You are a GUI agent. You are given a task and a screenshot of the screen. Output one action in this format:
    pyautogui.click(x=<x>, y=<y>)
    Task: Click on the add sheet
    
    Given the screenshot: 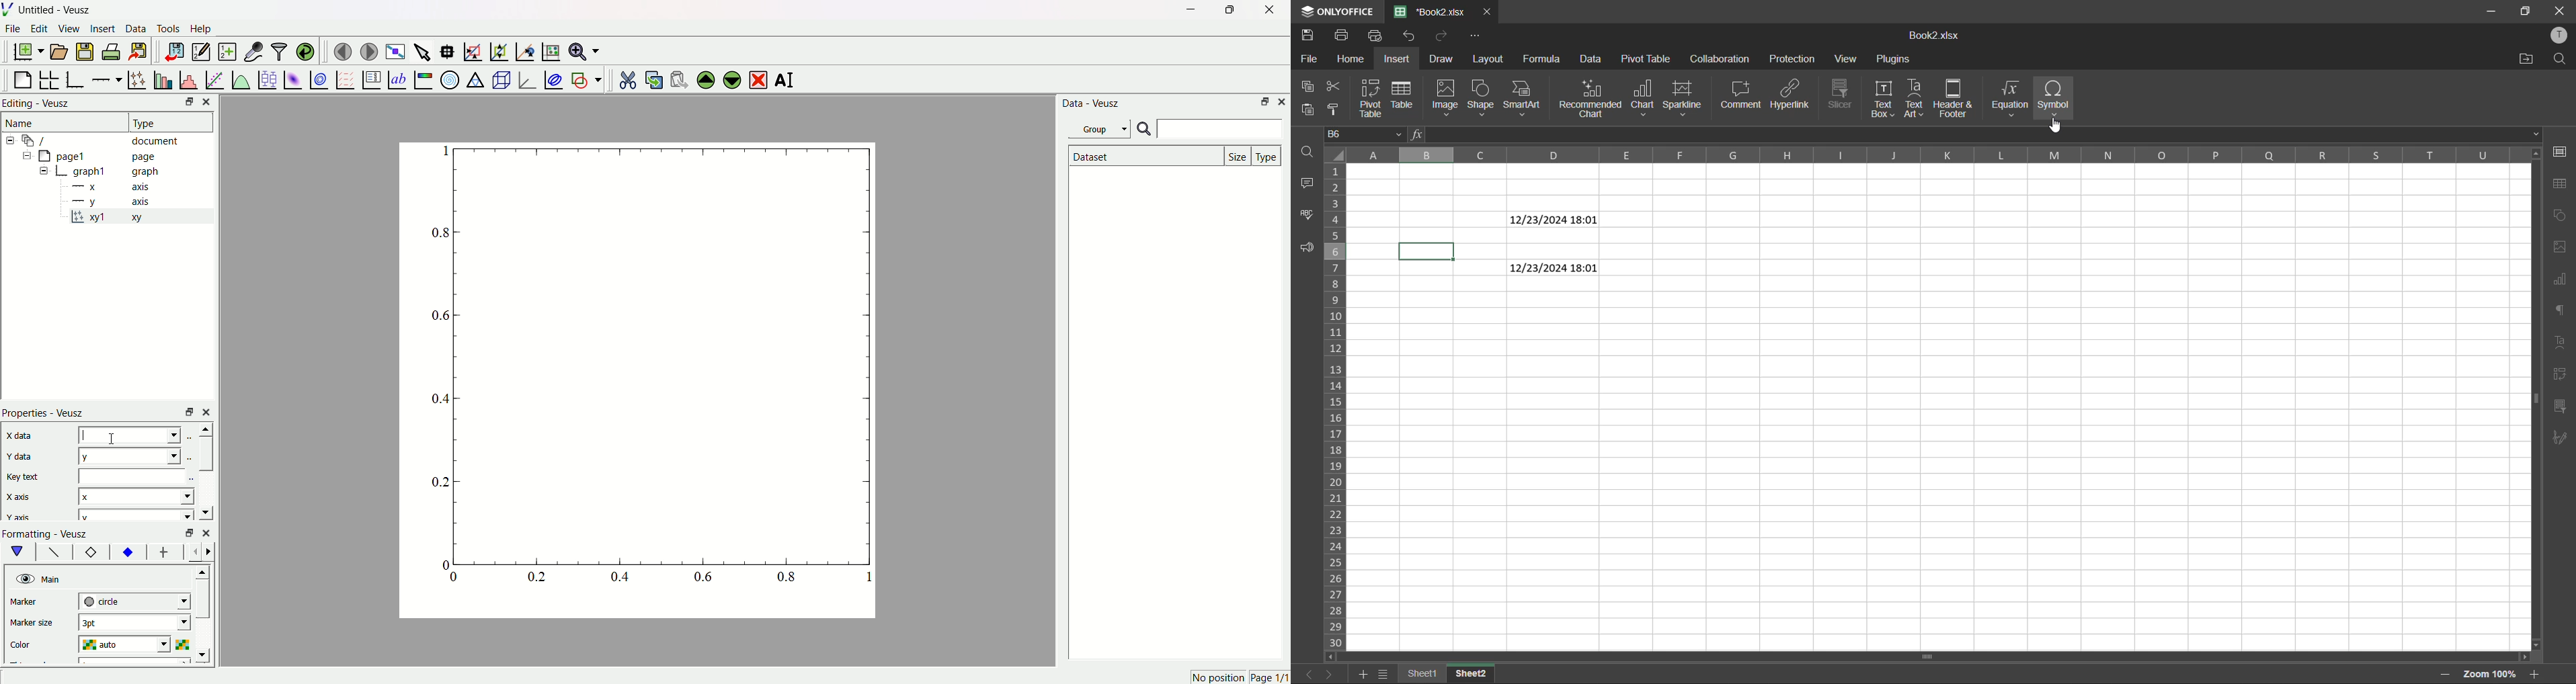 What is the action you would take?
    pyautogui.click(x=1362, y=675)
    